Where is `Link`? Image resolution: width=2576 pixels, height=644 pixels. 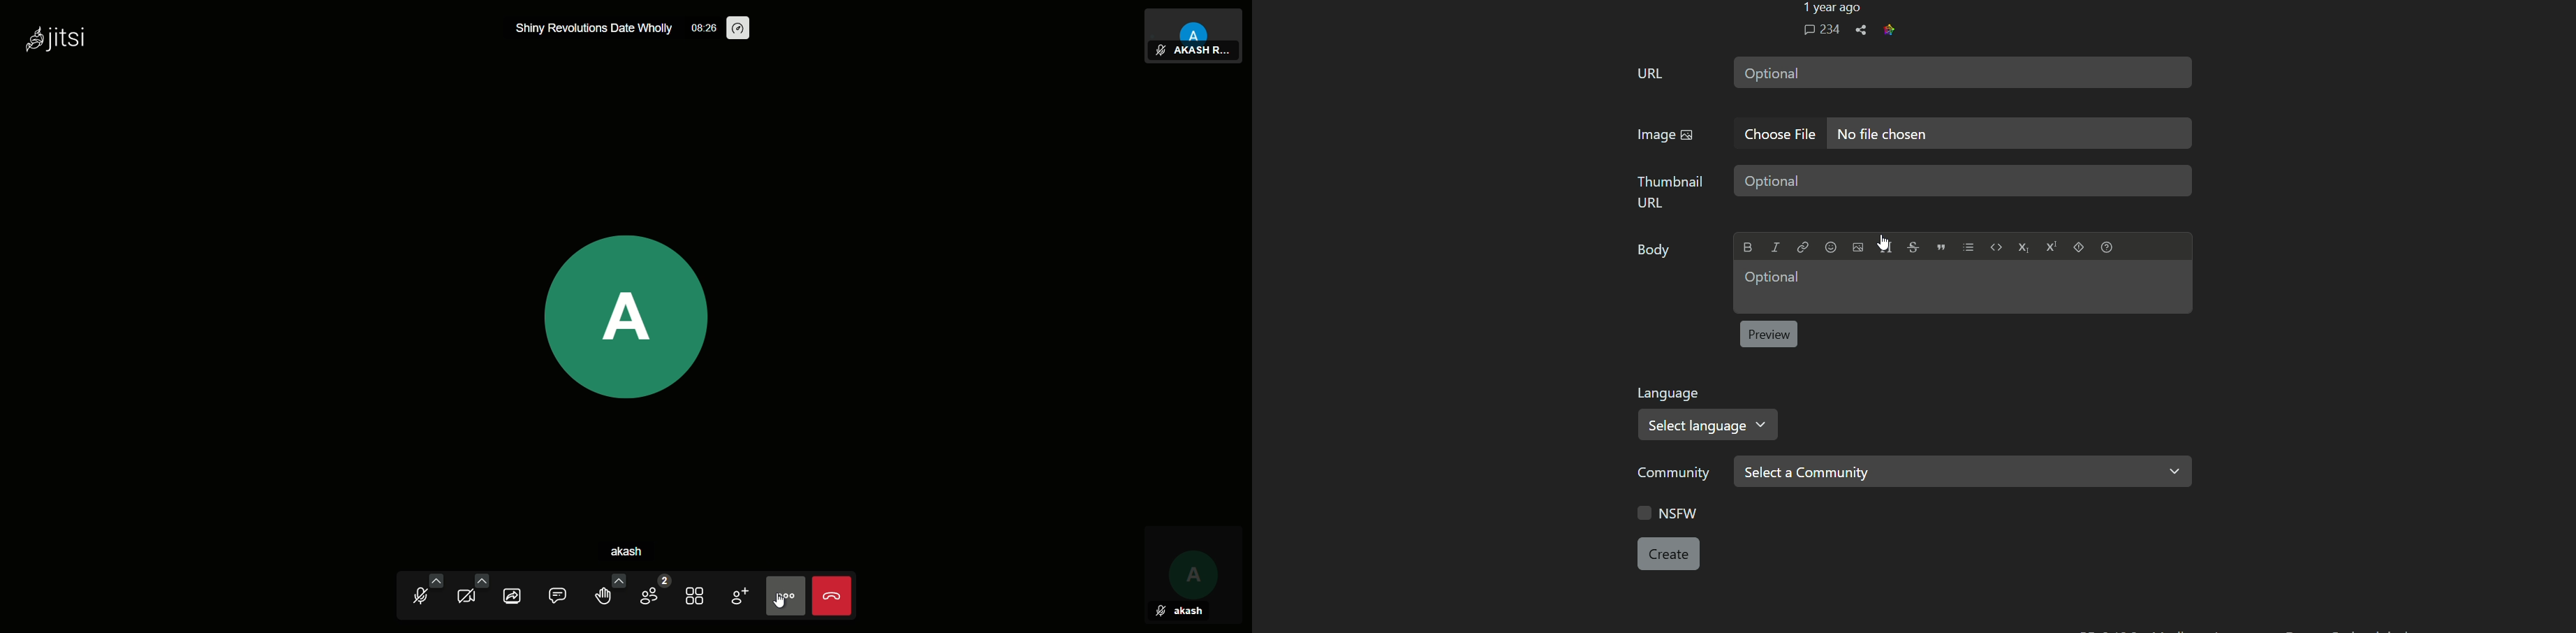
Link is located at coordinates (1889, 29).